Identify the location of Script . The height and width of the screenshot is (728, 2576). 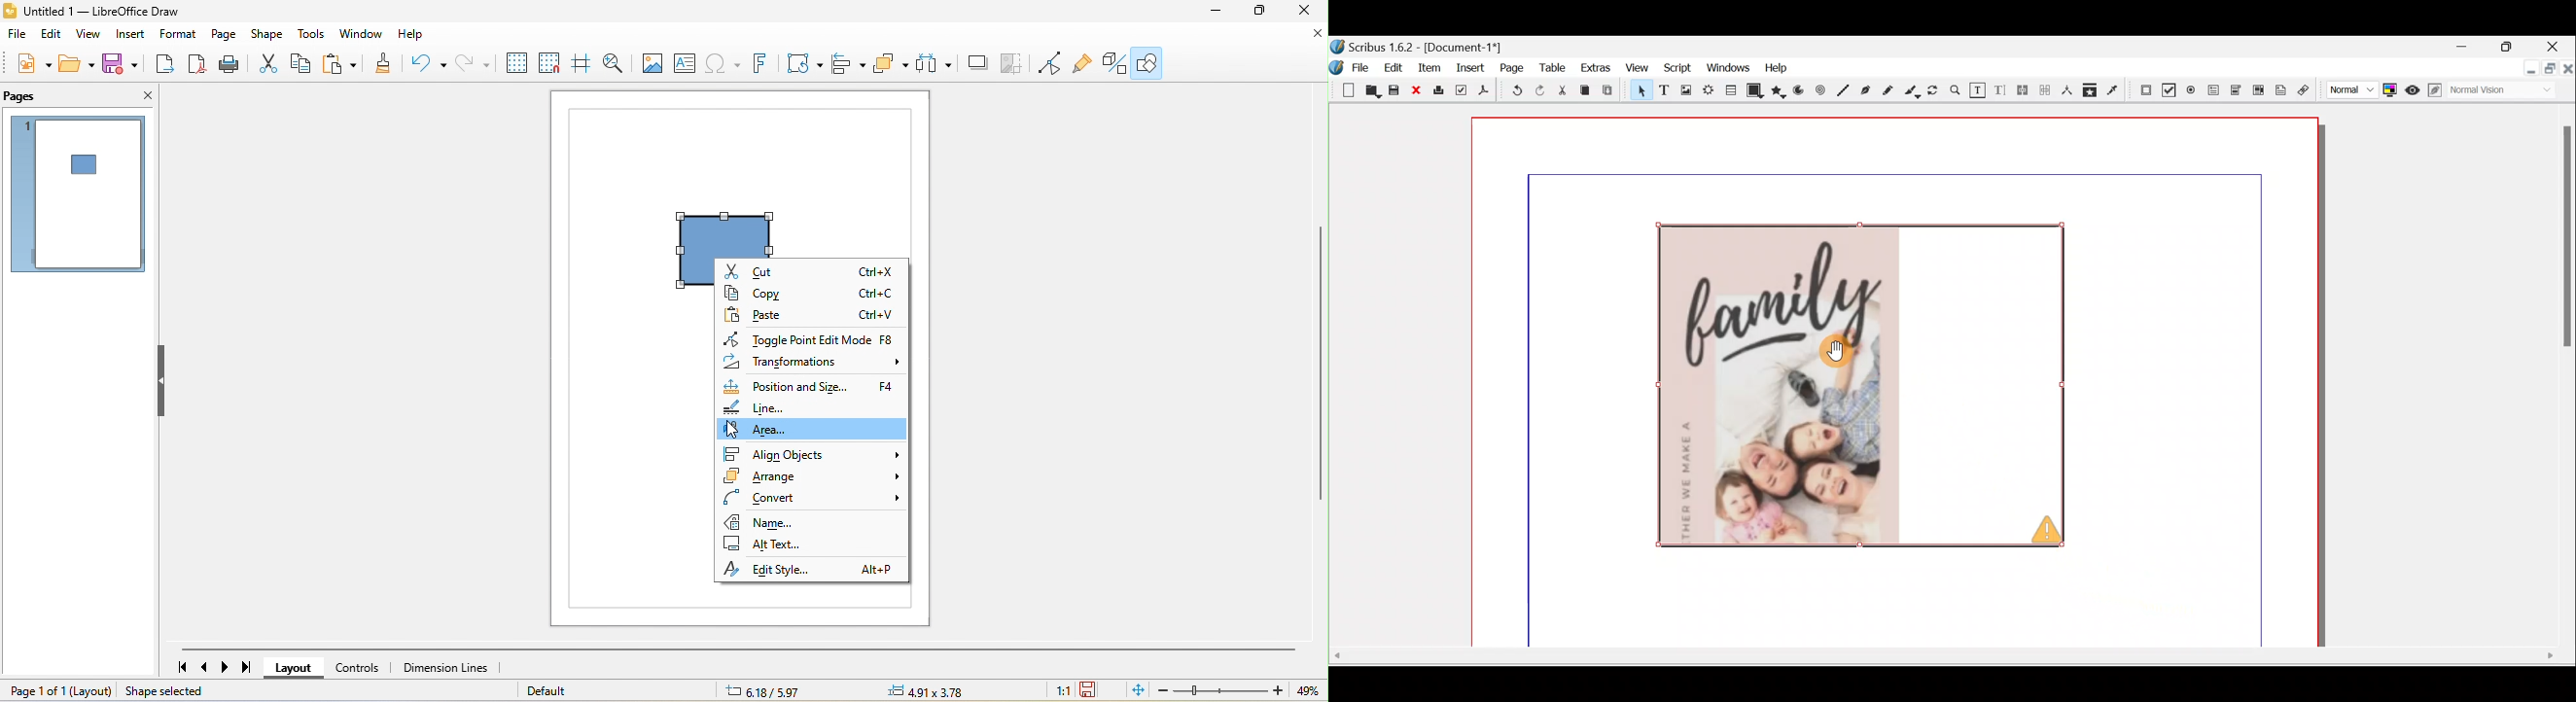
(1681, 69).